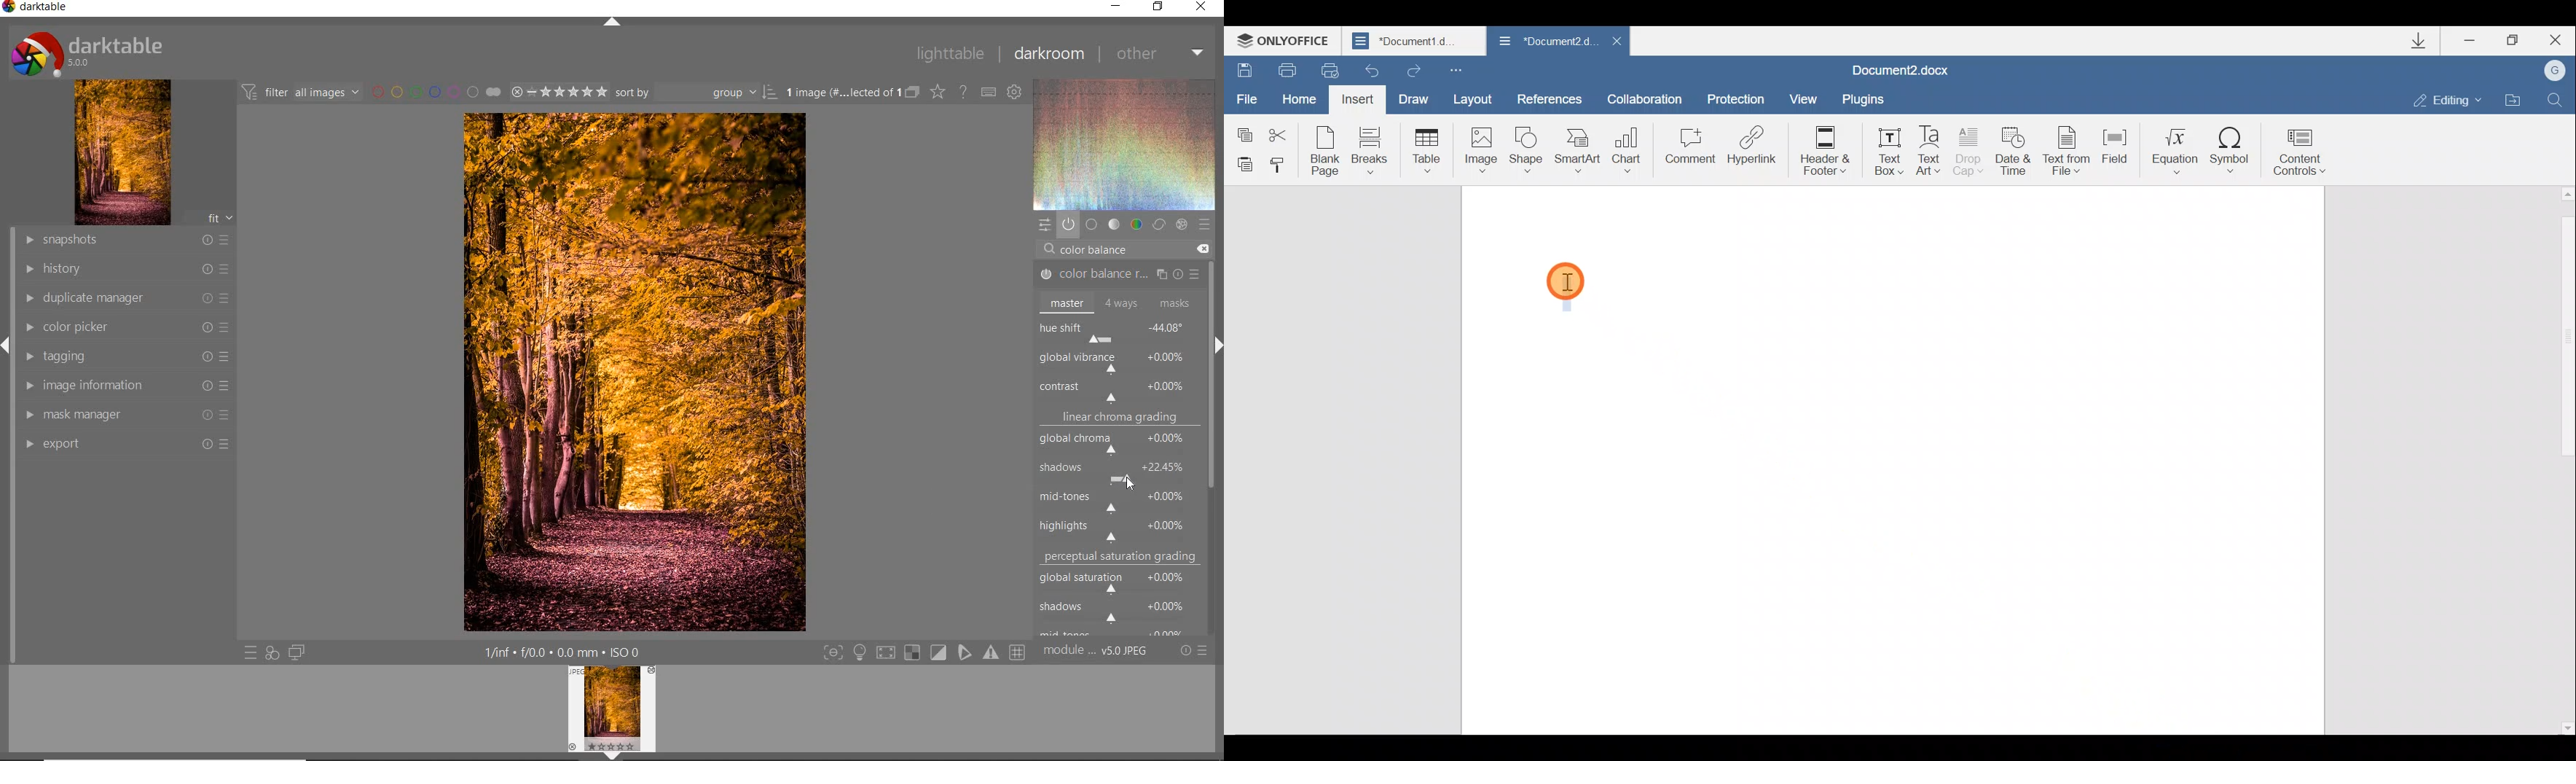  Describe the element at coordinates (1157, 8) in the screenshot. I see `restore` at that location.